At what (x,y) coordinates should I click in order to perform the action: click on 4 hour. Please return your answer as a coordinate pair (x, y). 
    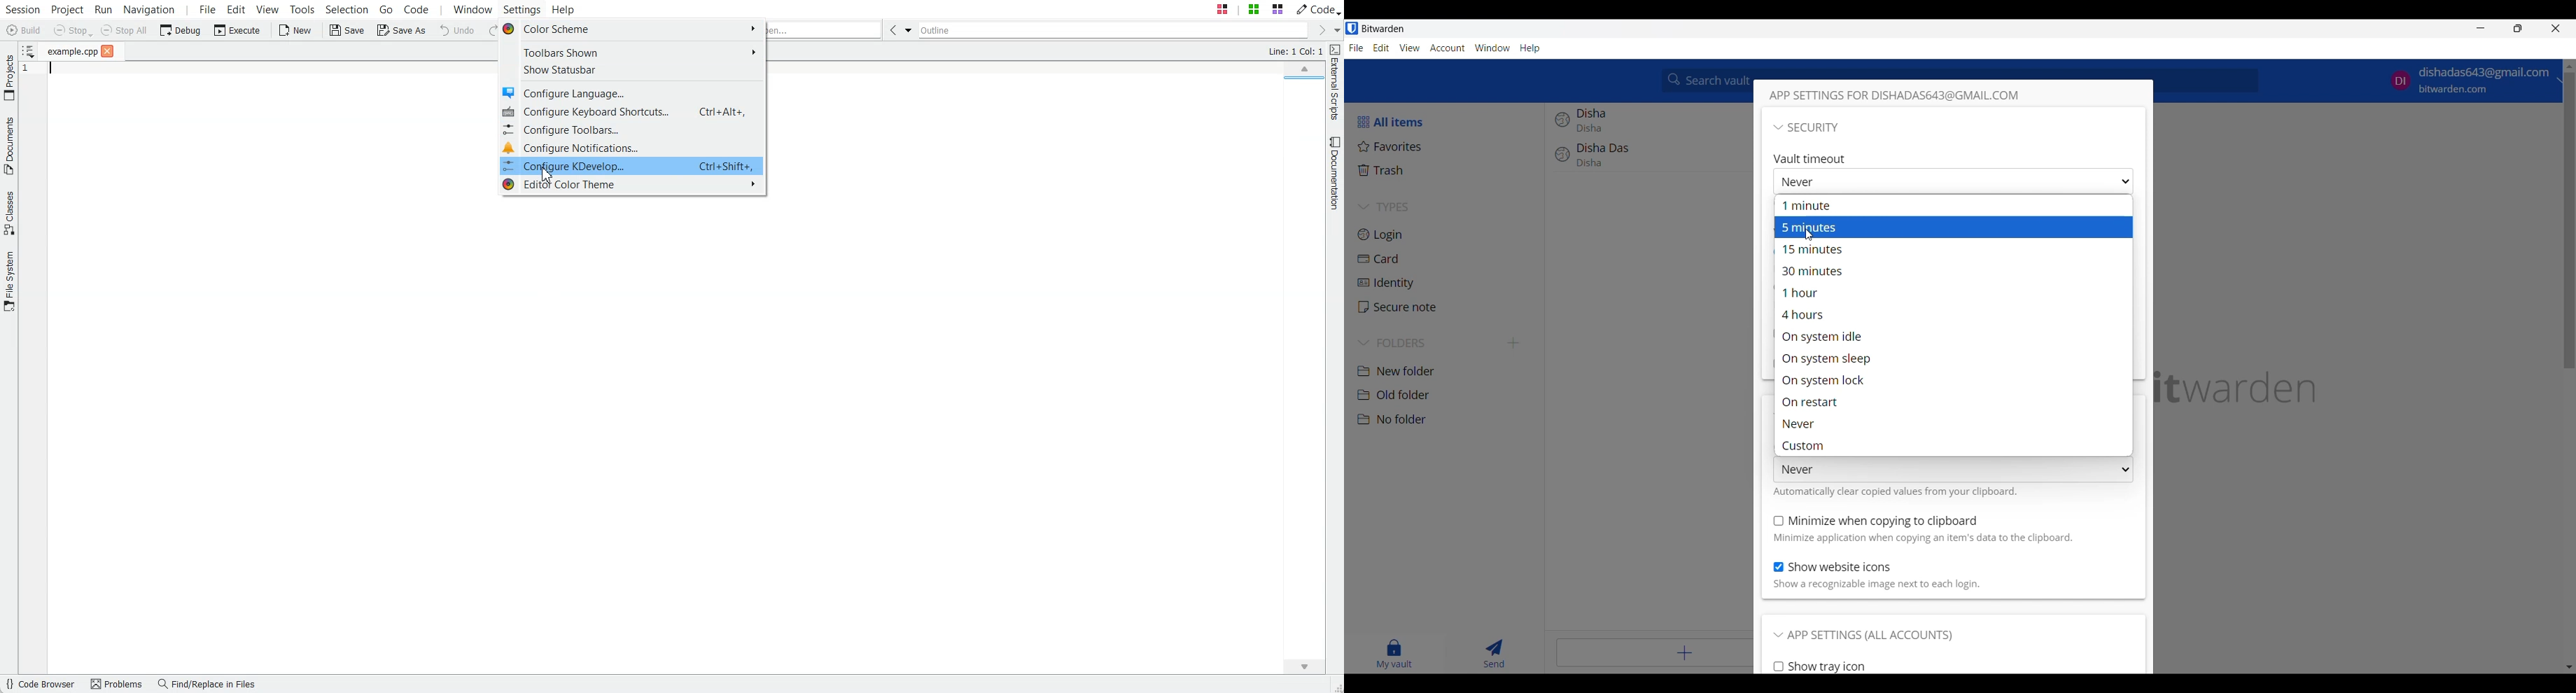
    Looking at the image, I should click on (1953, 315).